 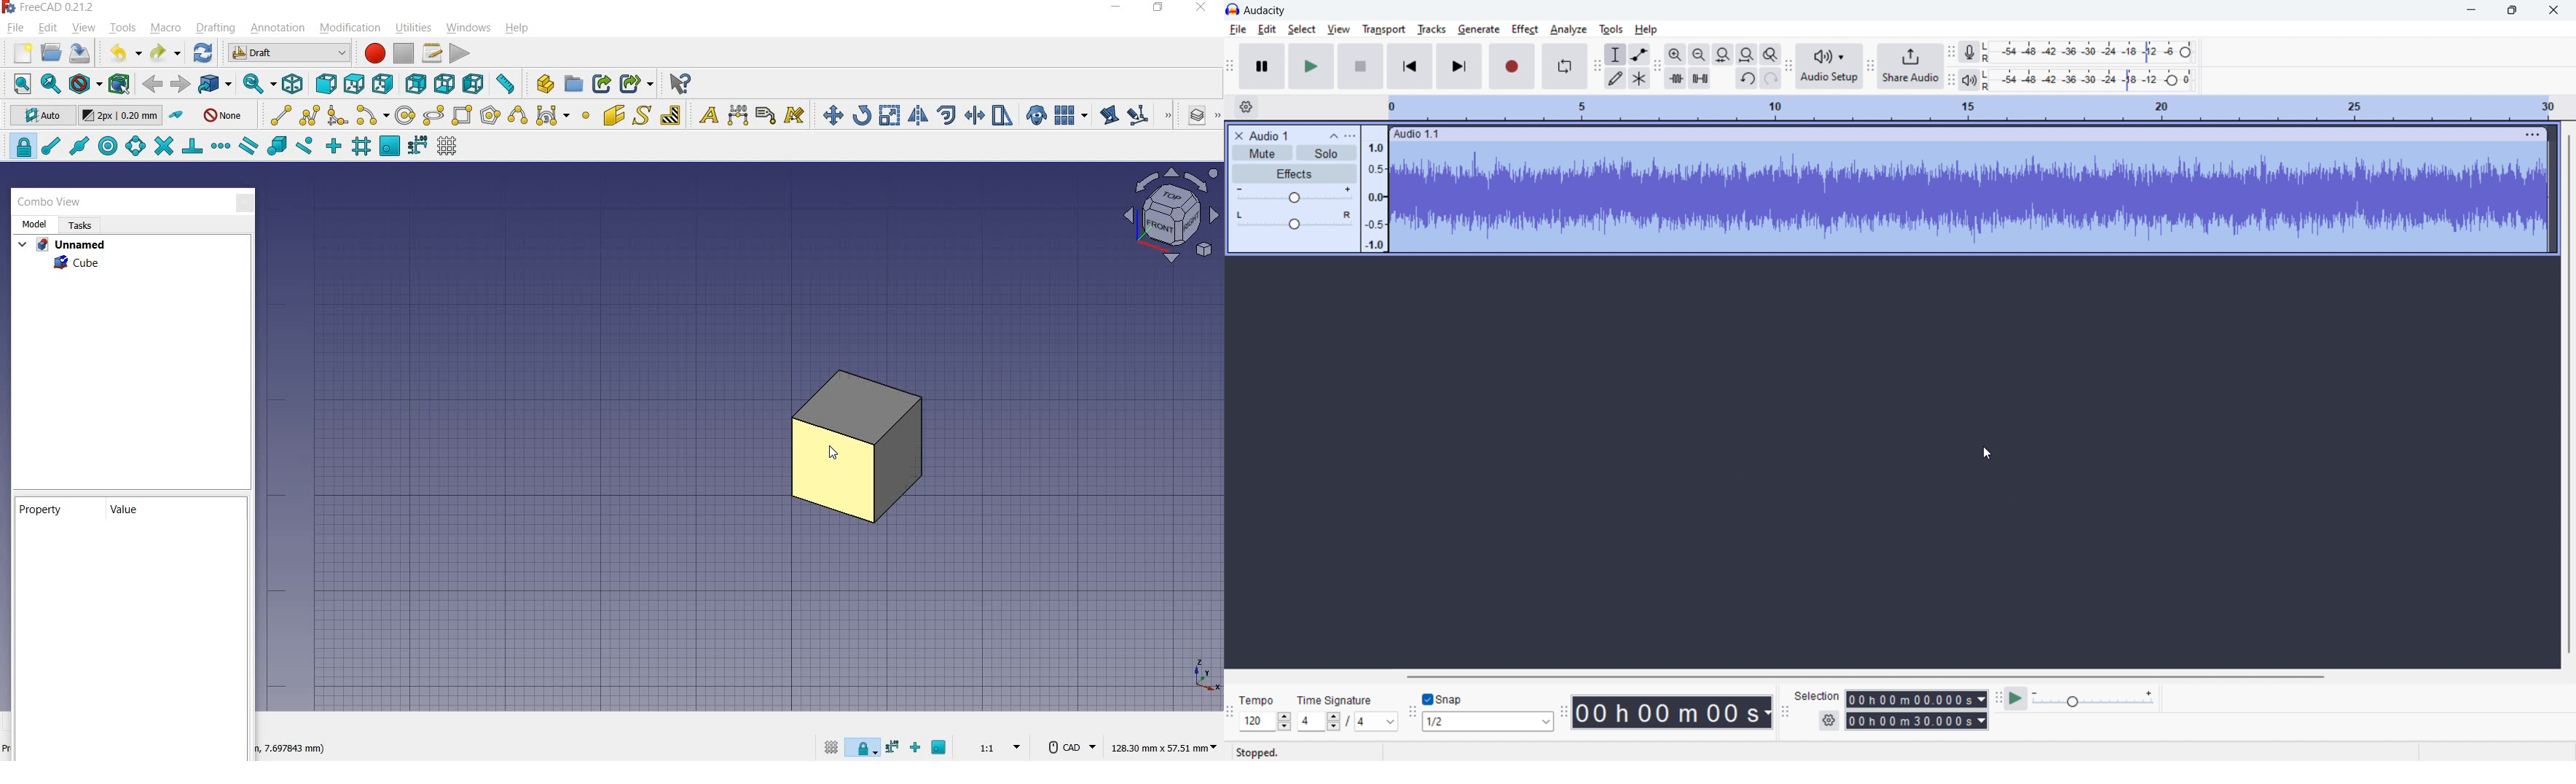 I want to click on tools toolbar, so click(x=1596, y=66).